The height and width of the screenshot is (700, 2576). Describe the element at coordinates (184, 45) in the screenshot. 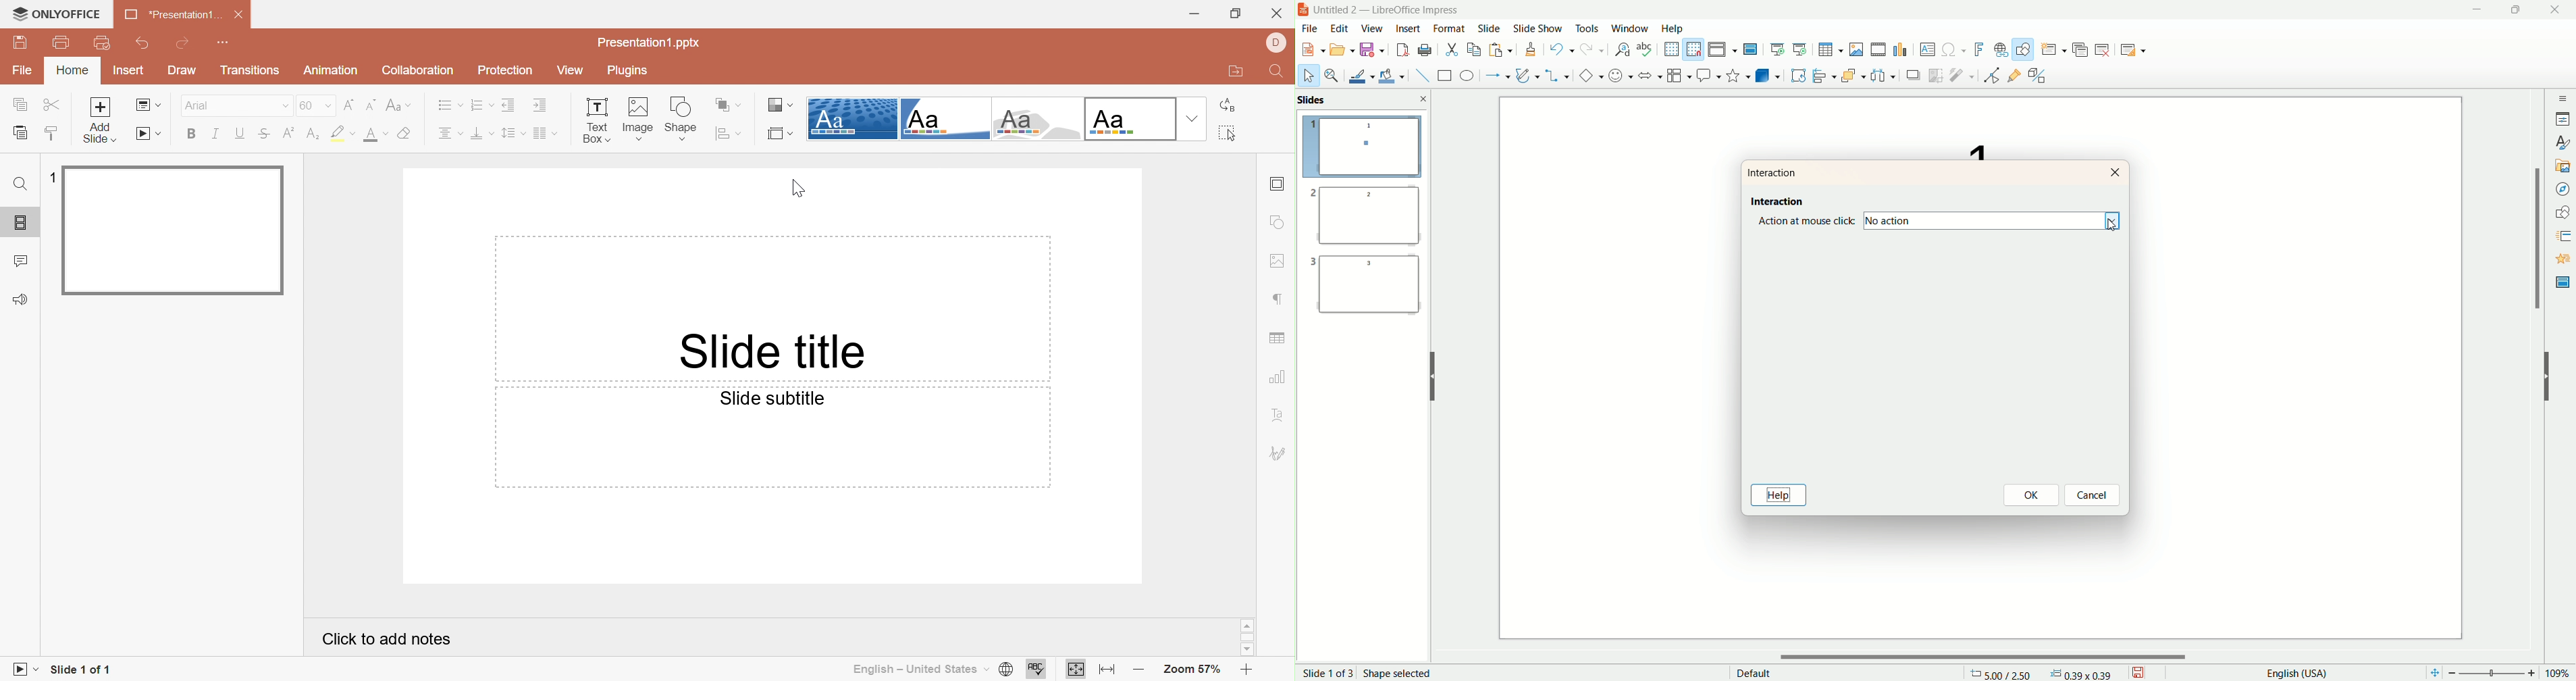

I see `Redo` at that location.